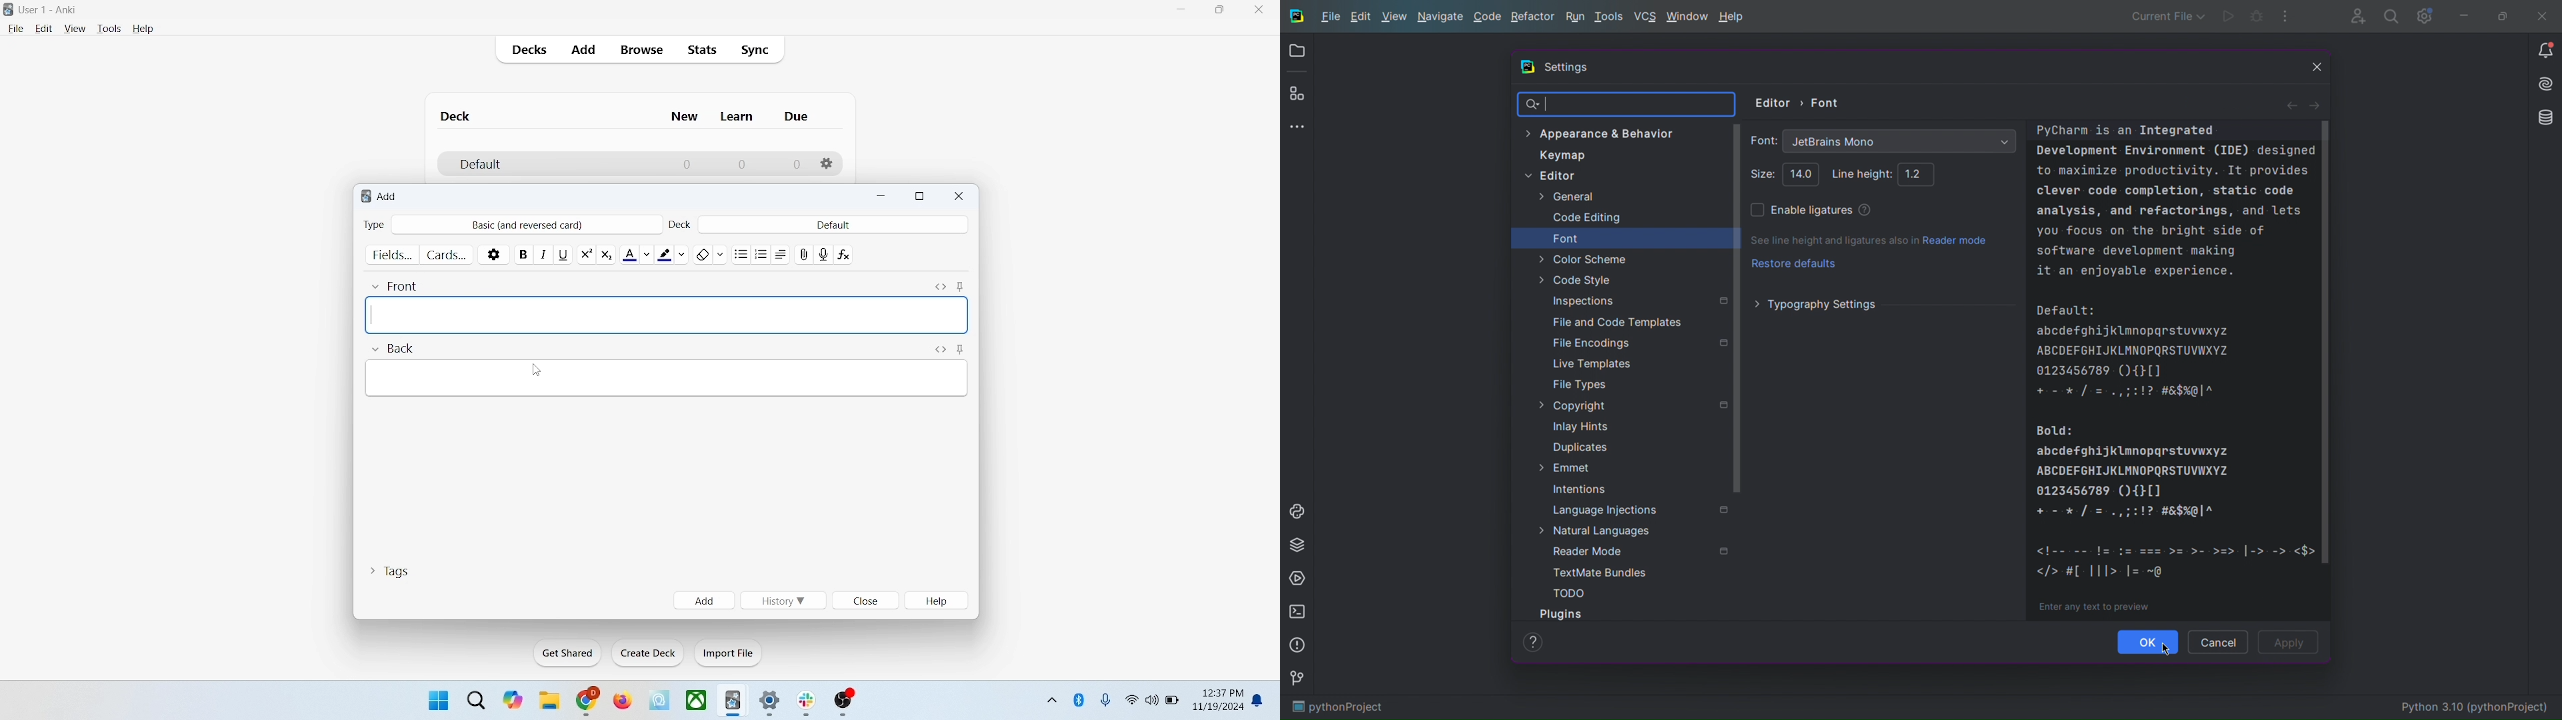 The image size is (2576, 728). What do you see at coordinates (782, 601) in the screenshot?
I see `history` at bounding box center [782, 601].